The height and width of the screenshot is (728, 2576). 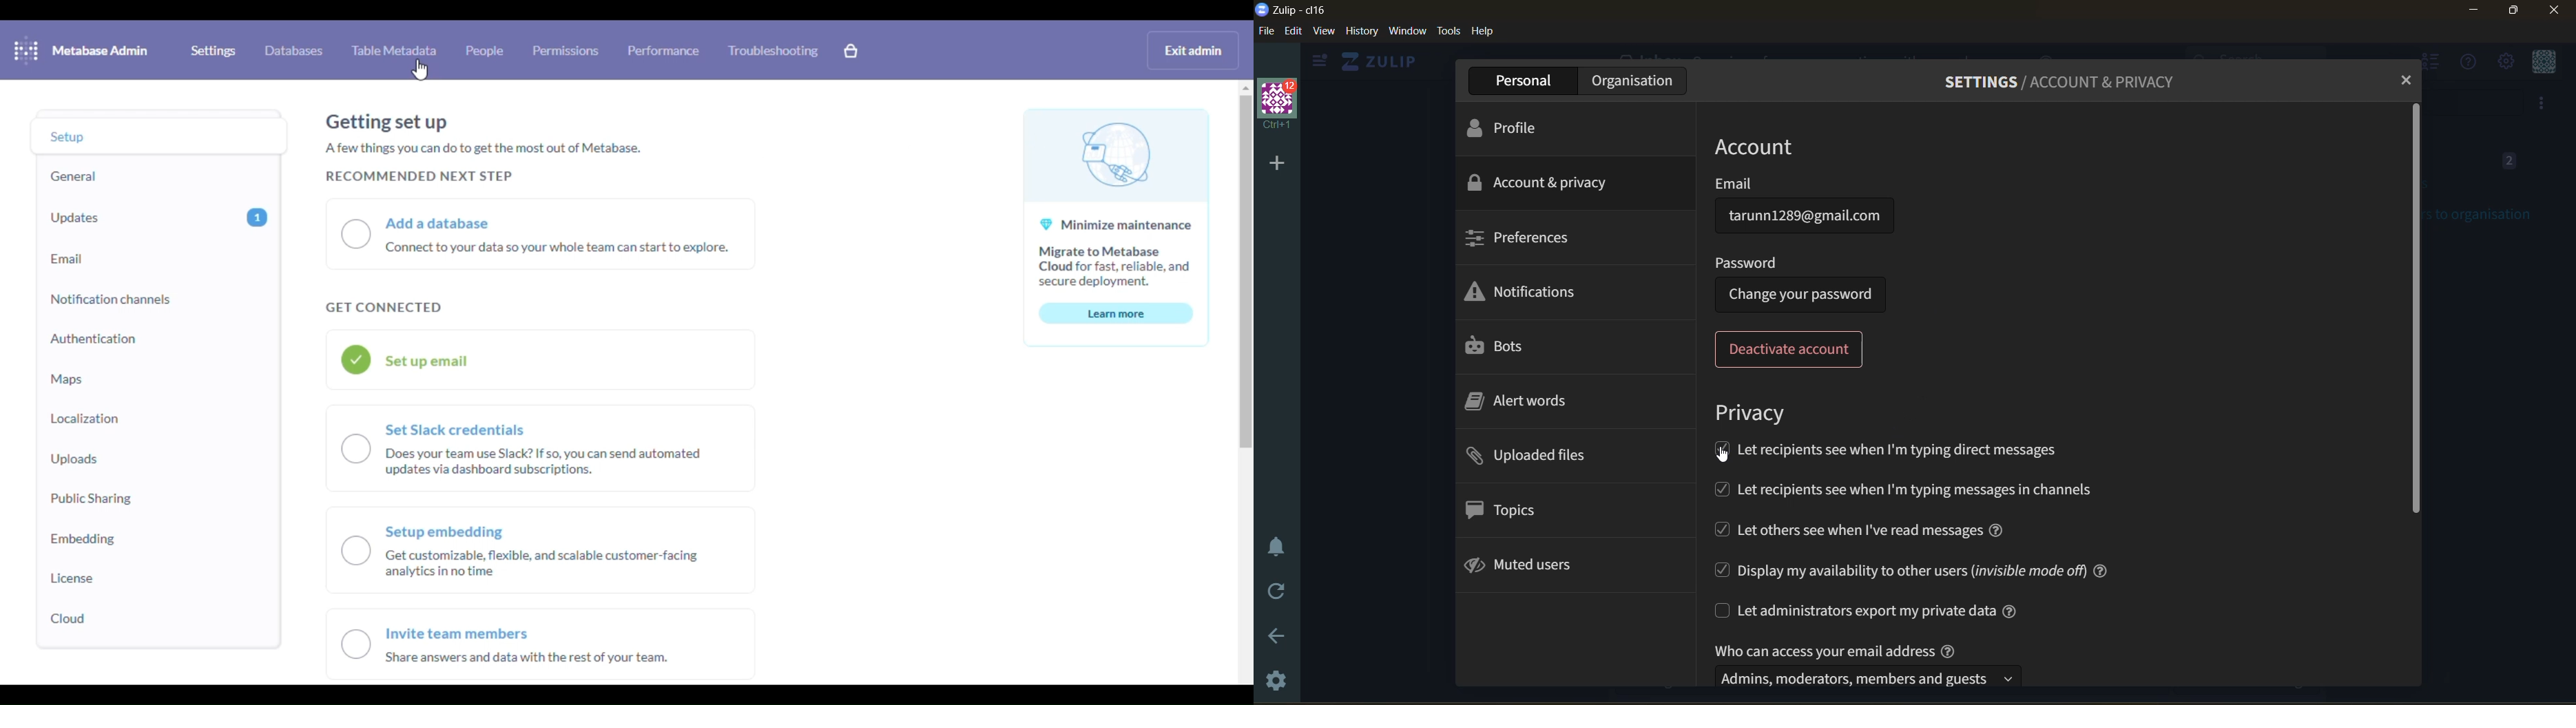 I want to click on close, so click(x=2557, y=10).